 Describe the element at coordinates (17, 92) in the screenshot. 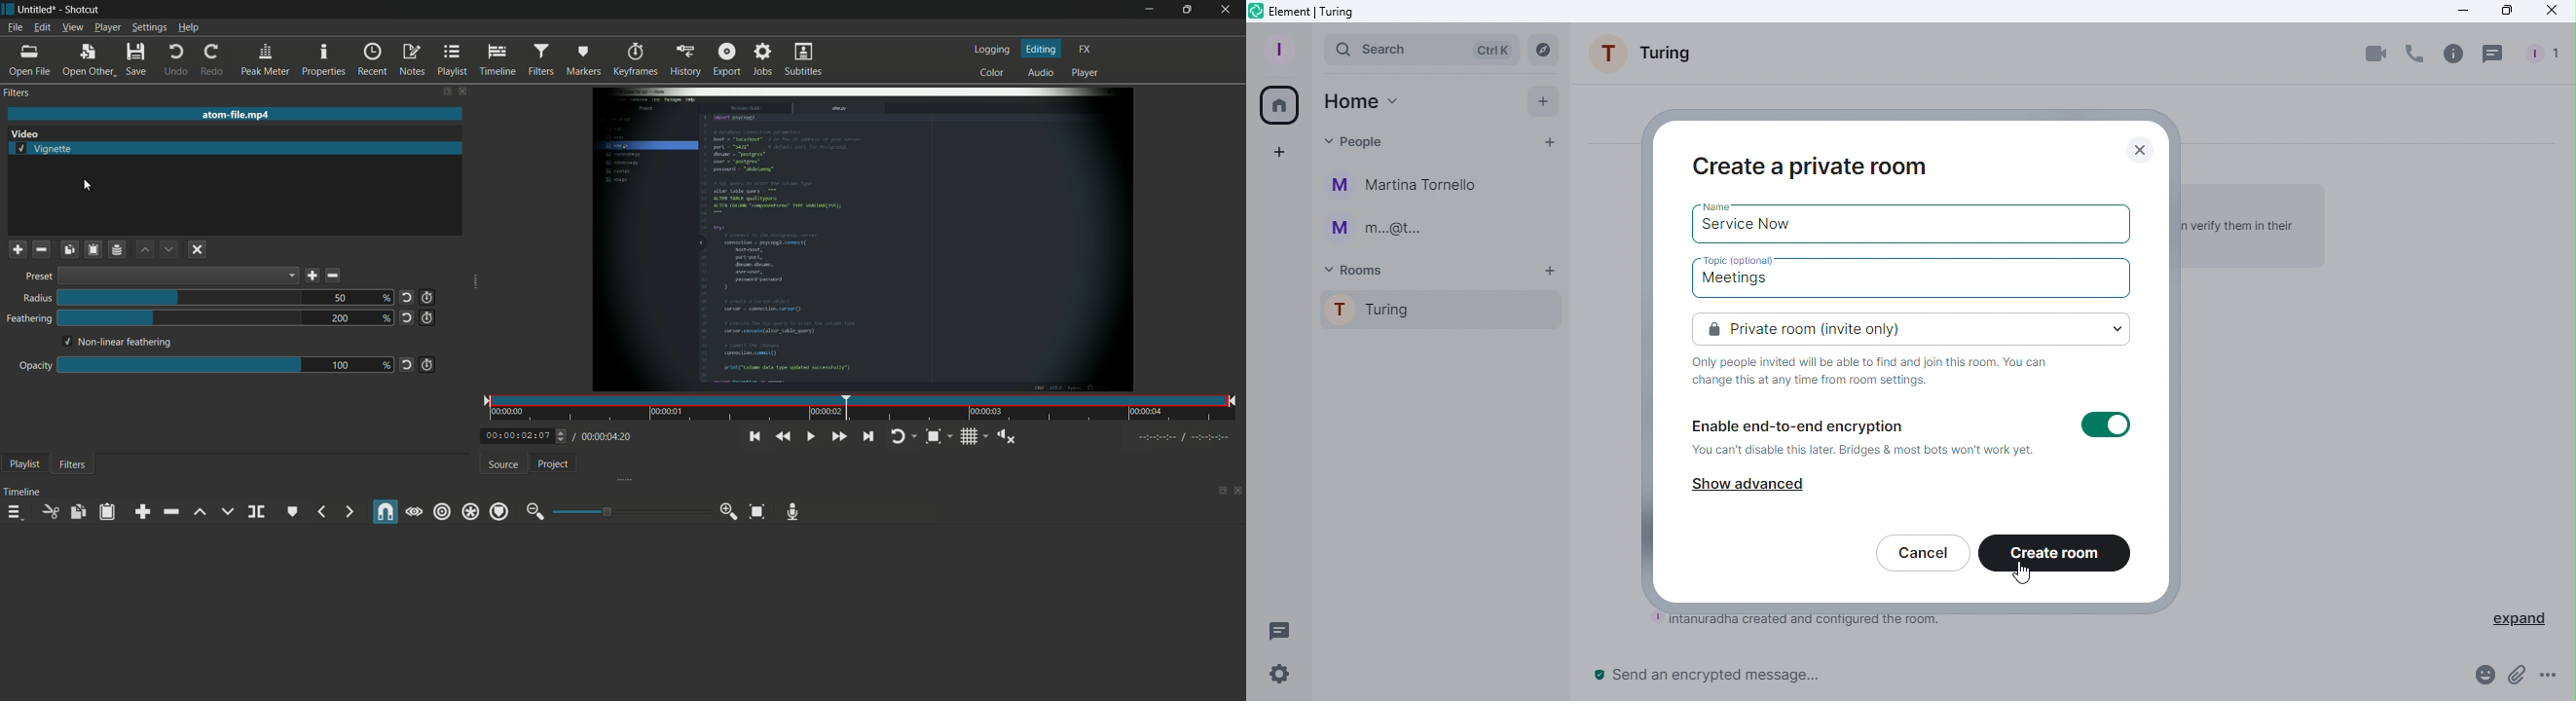

I see `filters` at that location.